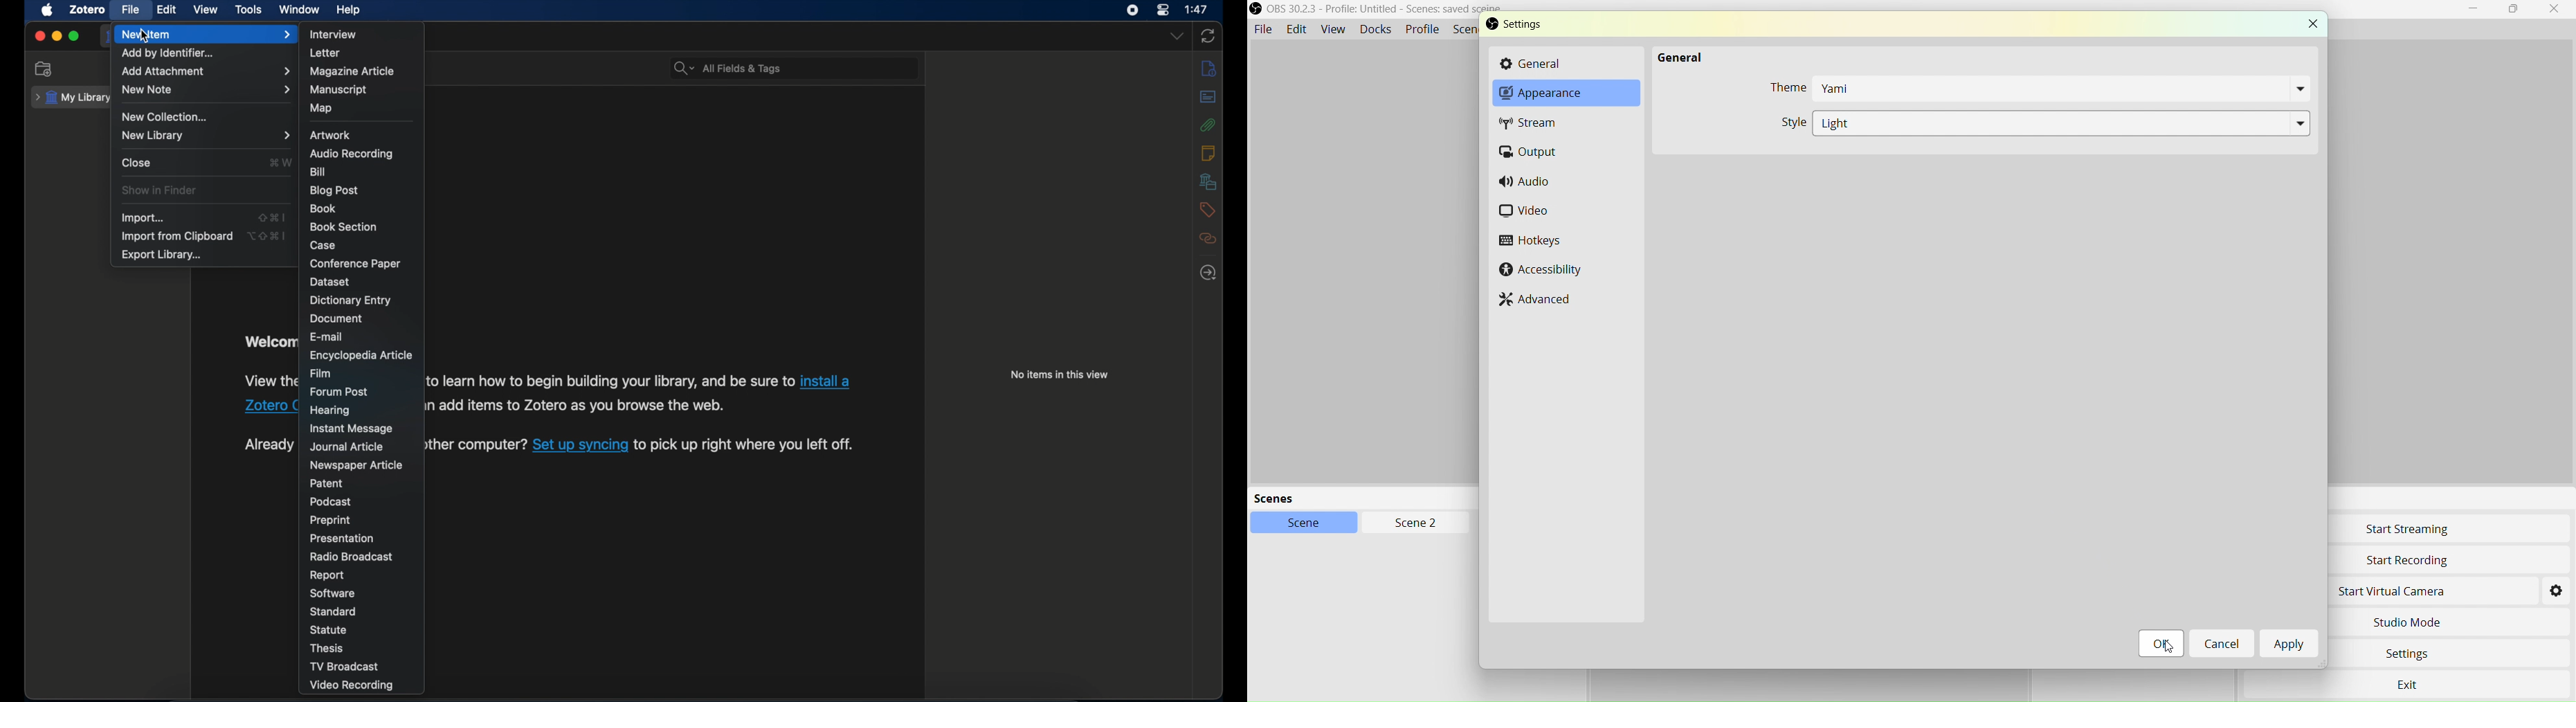  What do you see at coordinates (331, 410) in the screenshot?
I see `hearing` at bounding box center [331, 410].